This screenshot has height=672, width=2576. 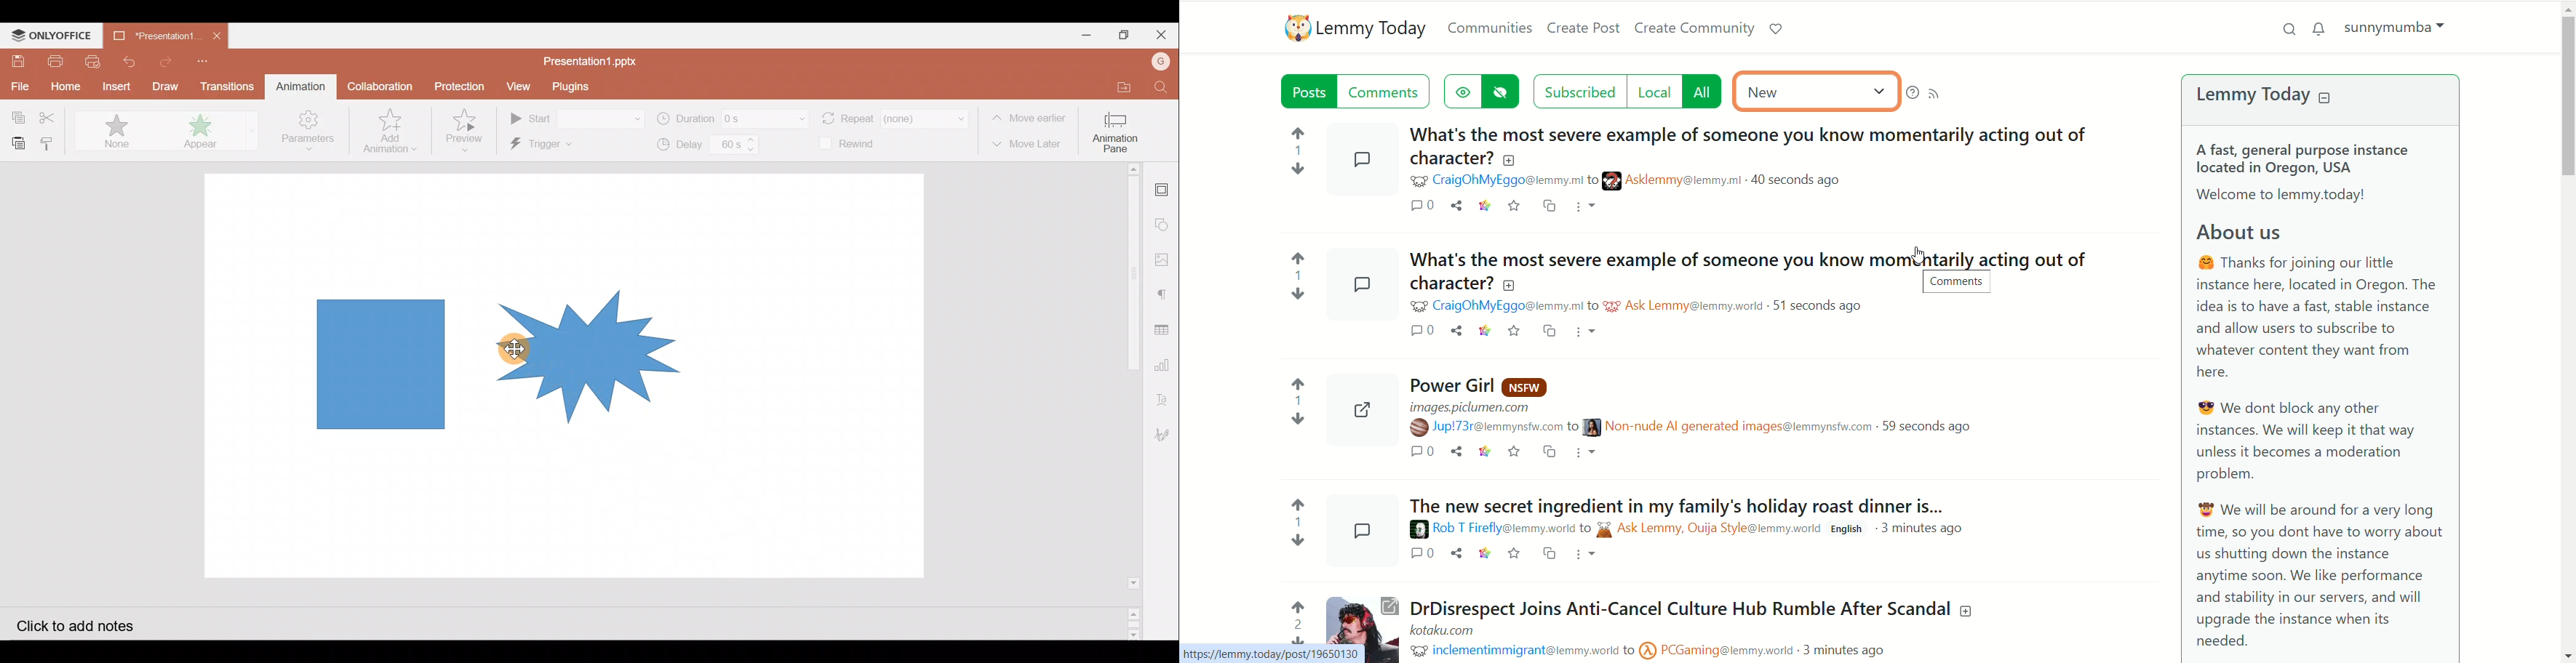 What do you see at coordinates (15, 144) in the screenshot?
I see `Paste` at bounding box center [15, 144].